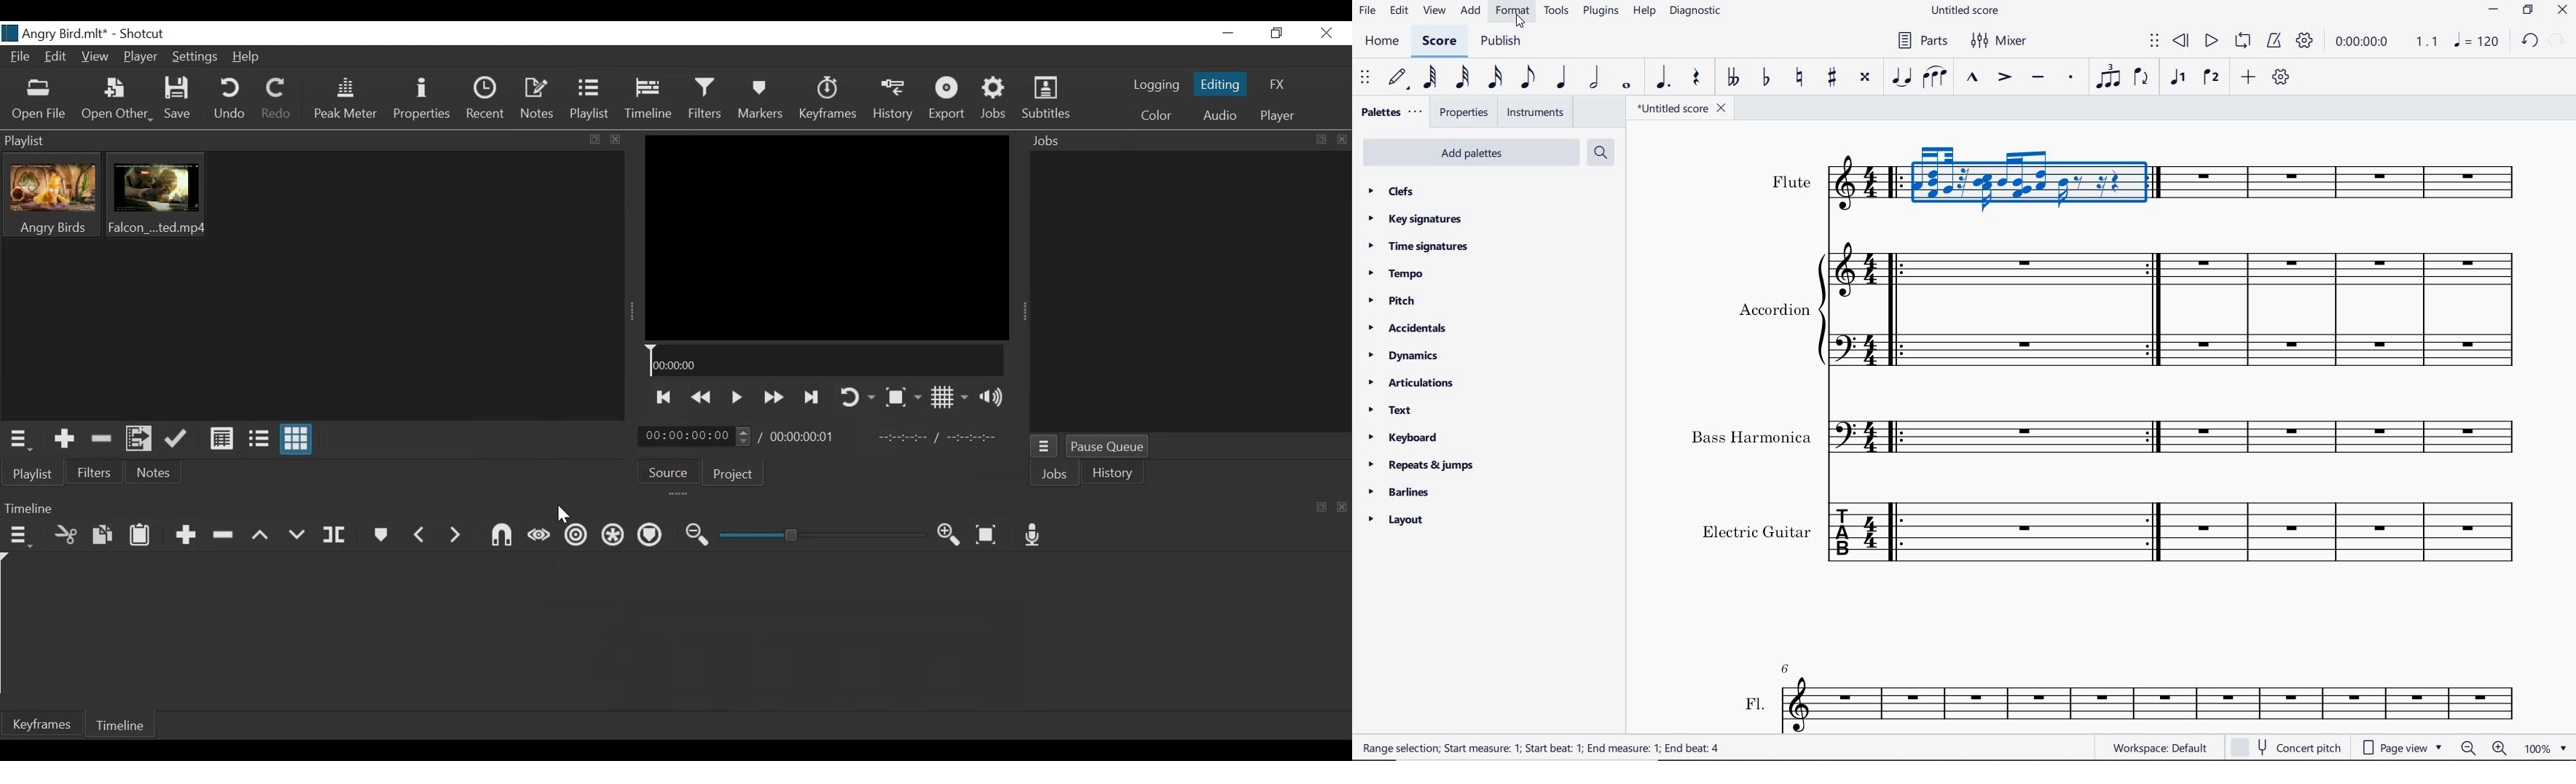 The width and height of the screenshot is (2576, 784). What do you see at coordinates (39, 101) in the screenshot?
I see `Open File` at bounding box center [39, 101].